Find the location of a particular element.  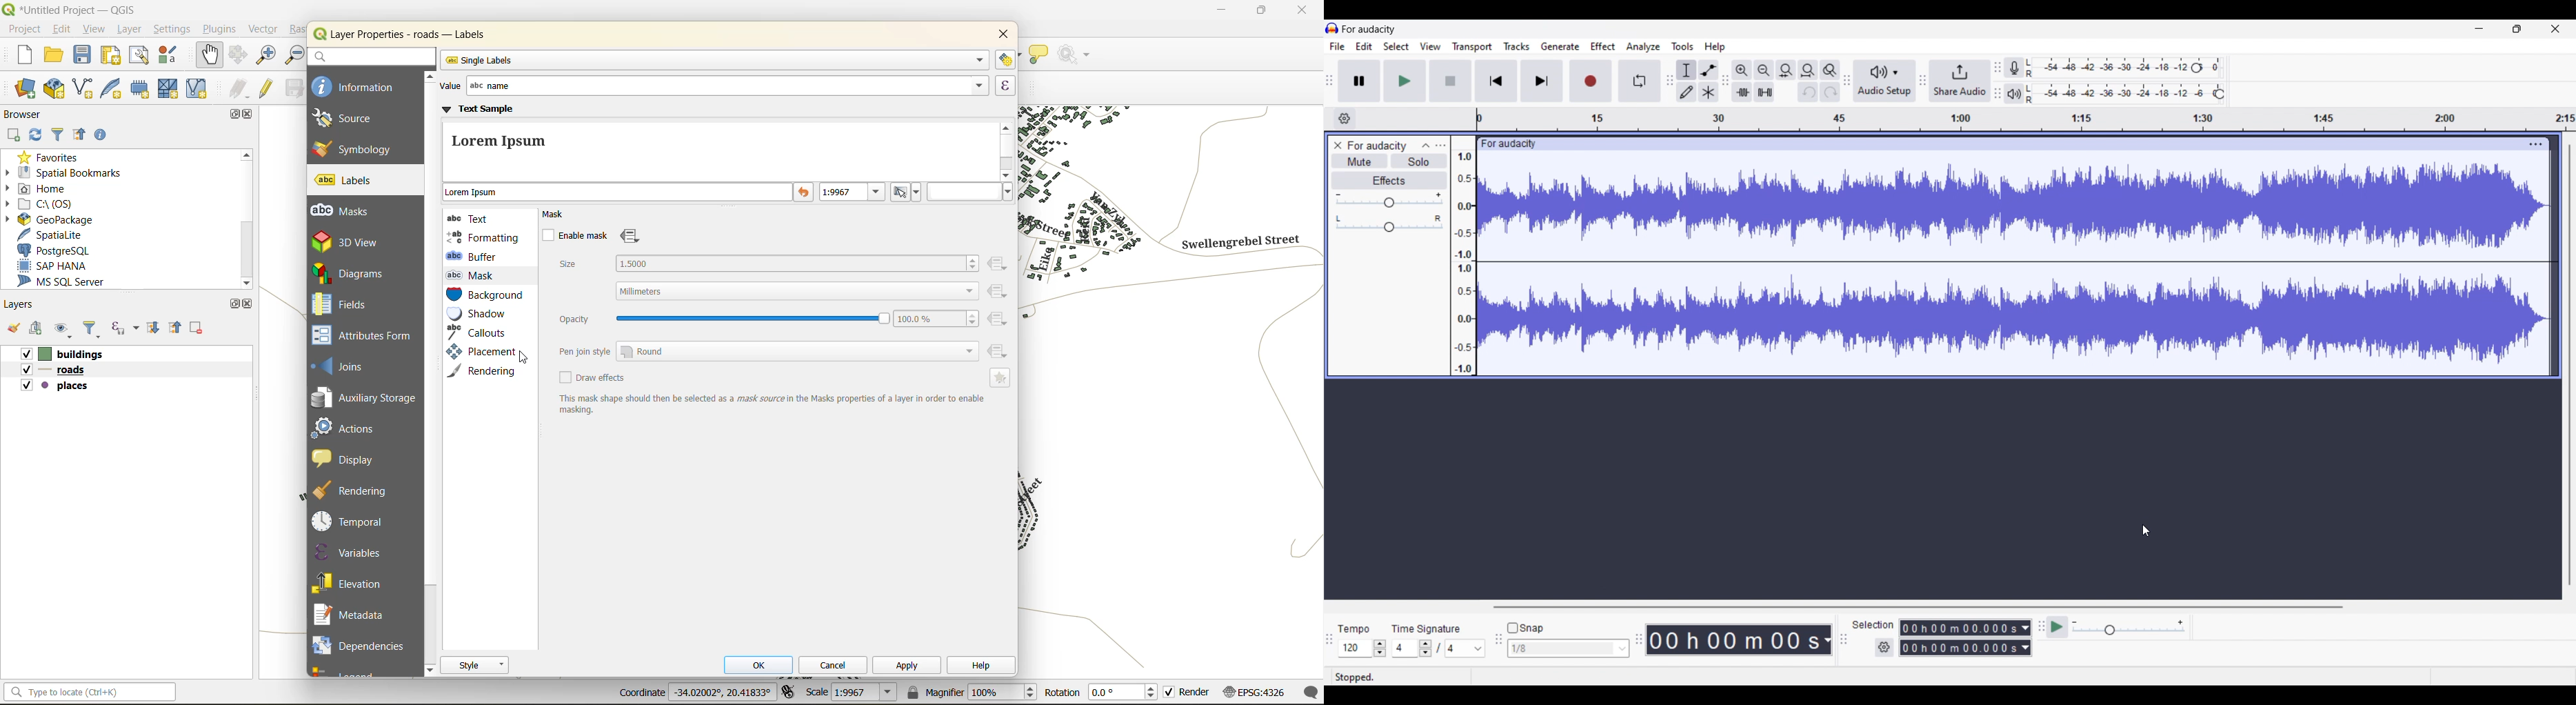

Fit selection to width is located at coordinates (1786, 70).